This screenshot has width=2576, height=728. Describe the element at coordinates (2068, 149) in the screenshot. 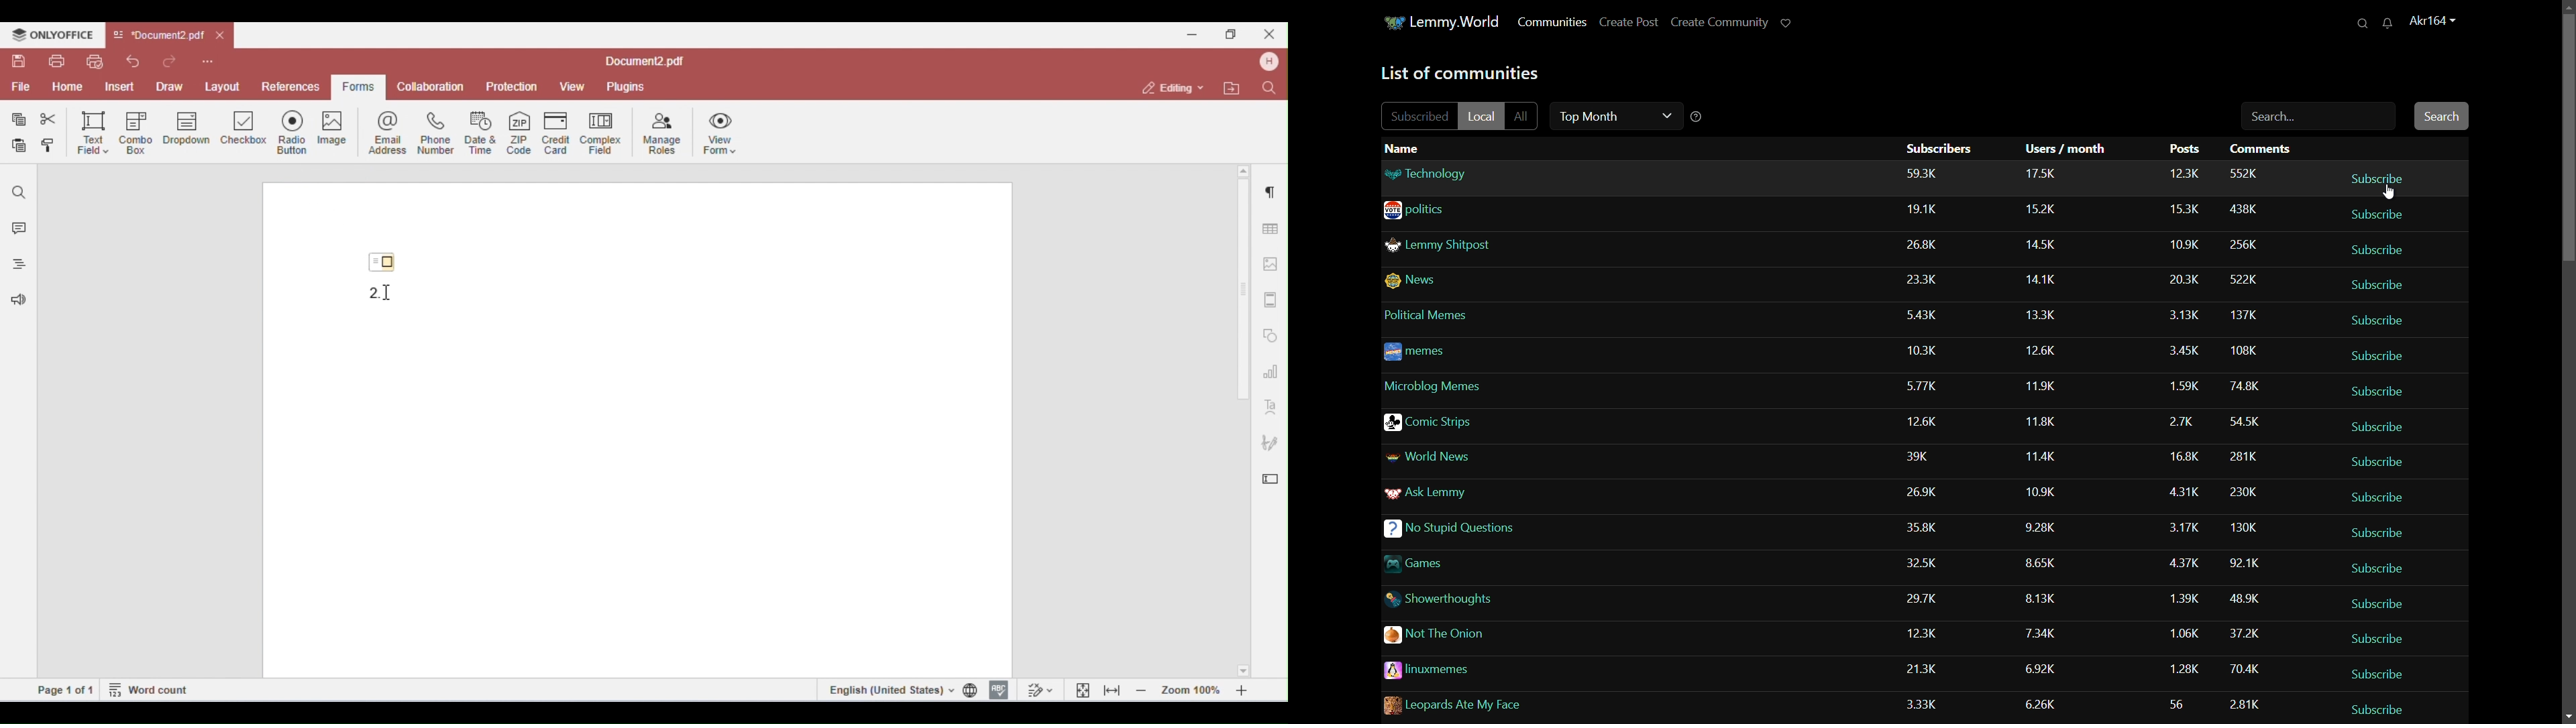

I see `users/month` at that location.